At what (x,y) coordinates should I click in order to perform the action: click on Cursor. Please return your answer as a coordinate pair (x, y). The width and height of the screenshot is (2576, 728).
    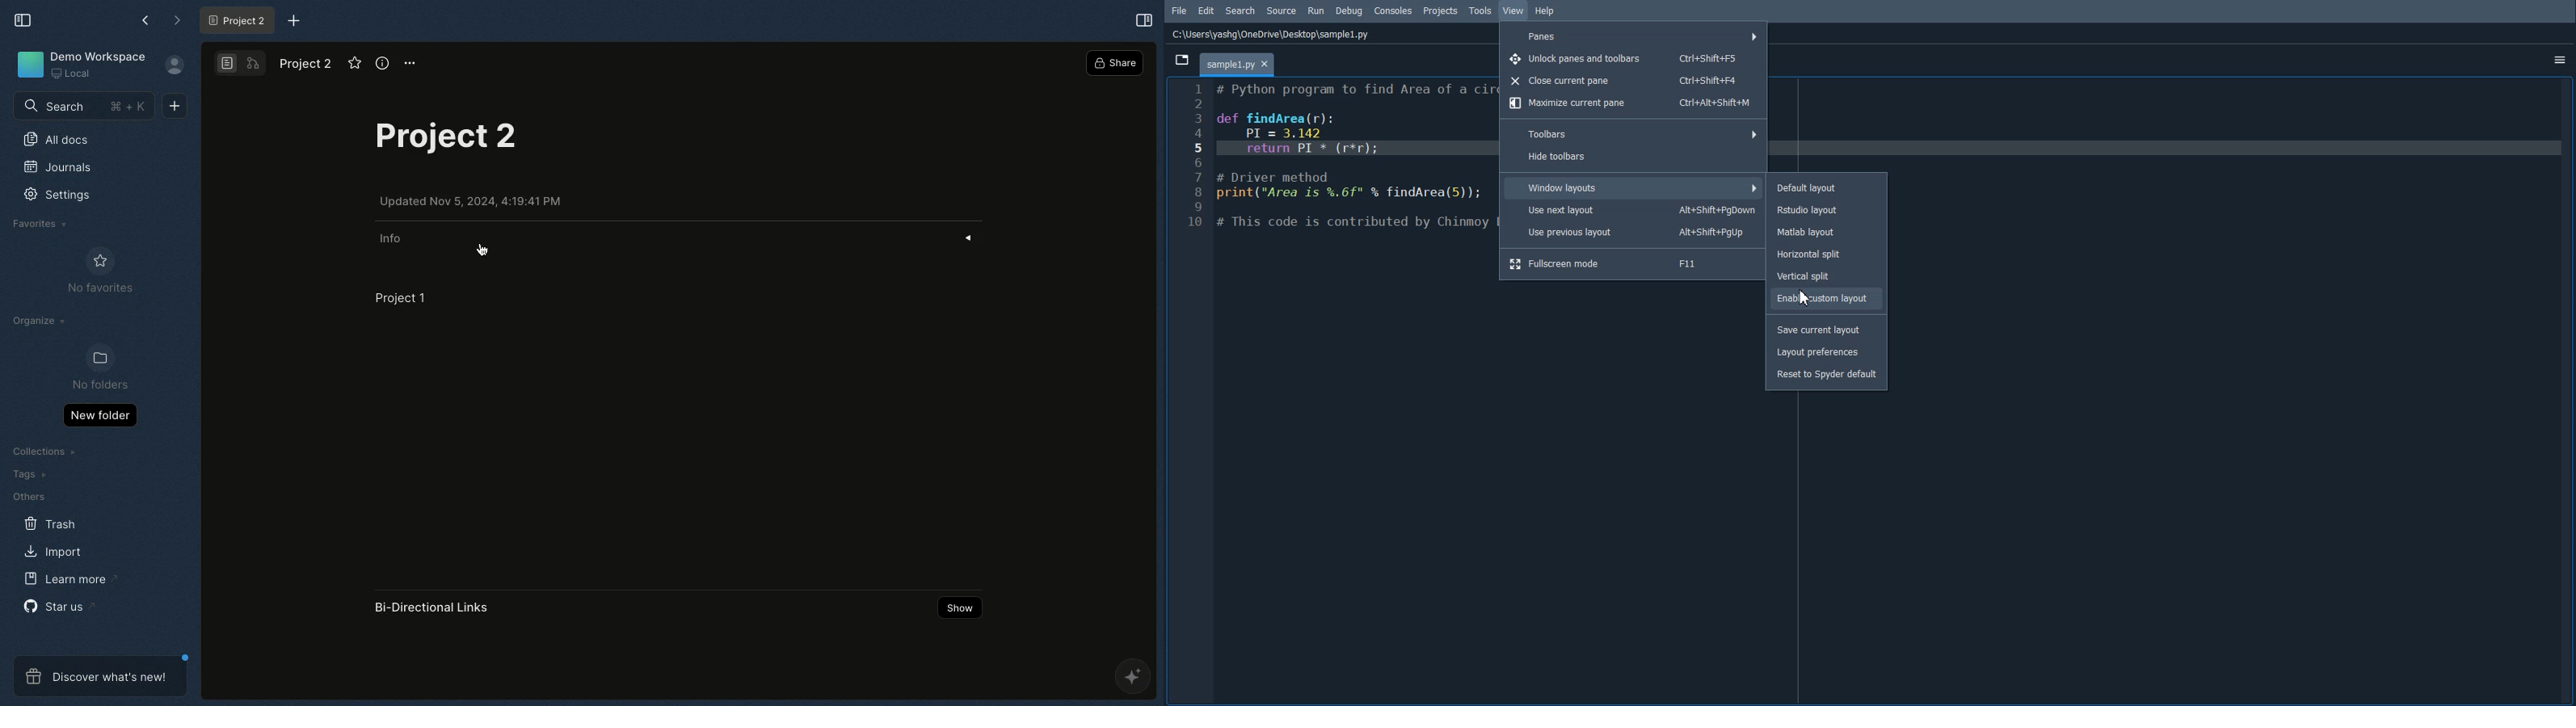
    Looking at the image, I should click on (1808, 297).